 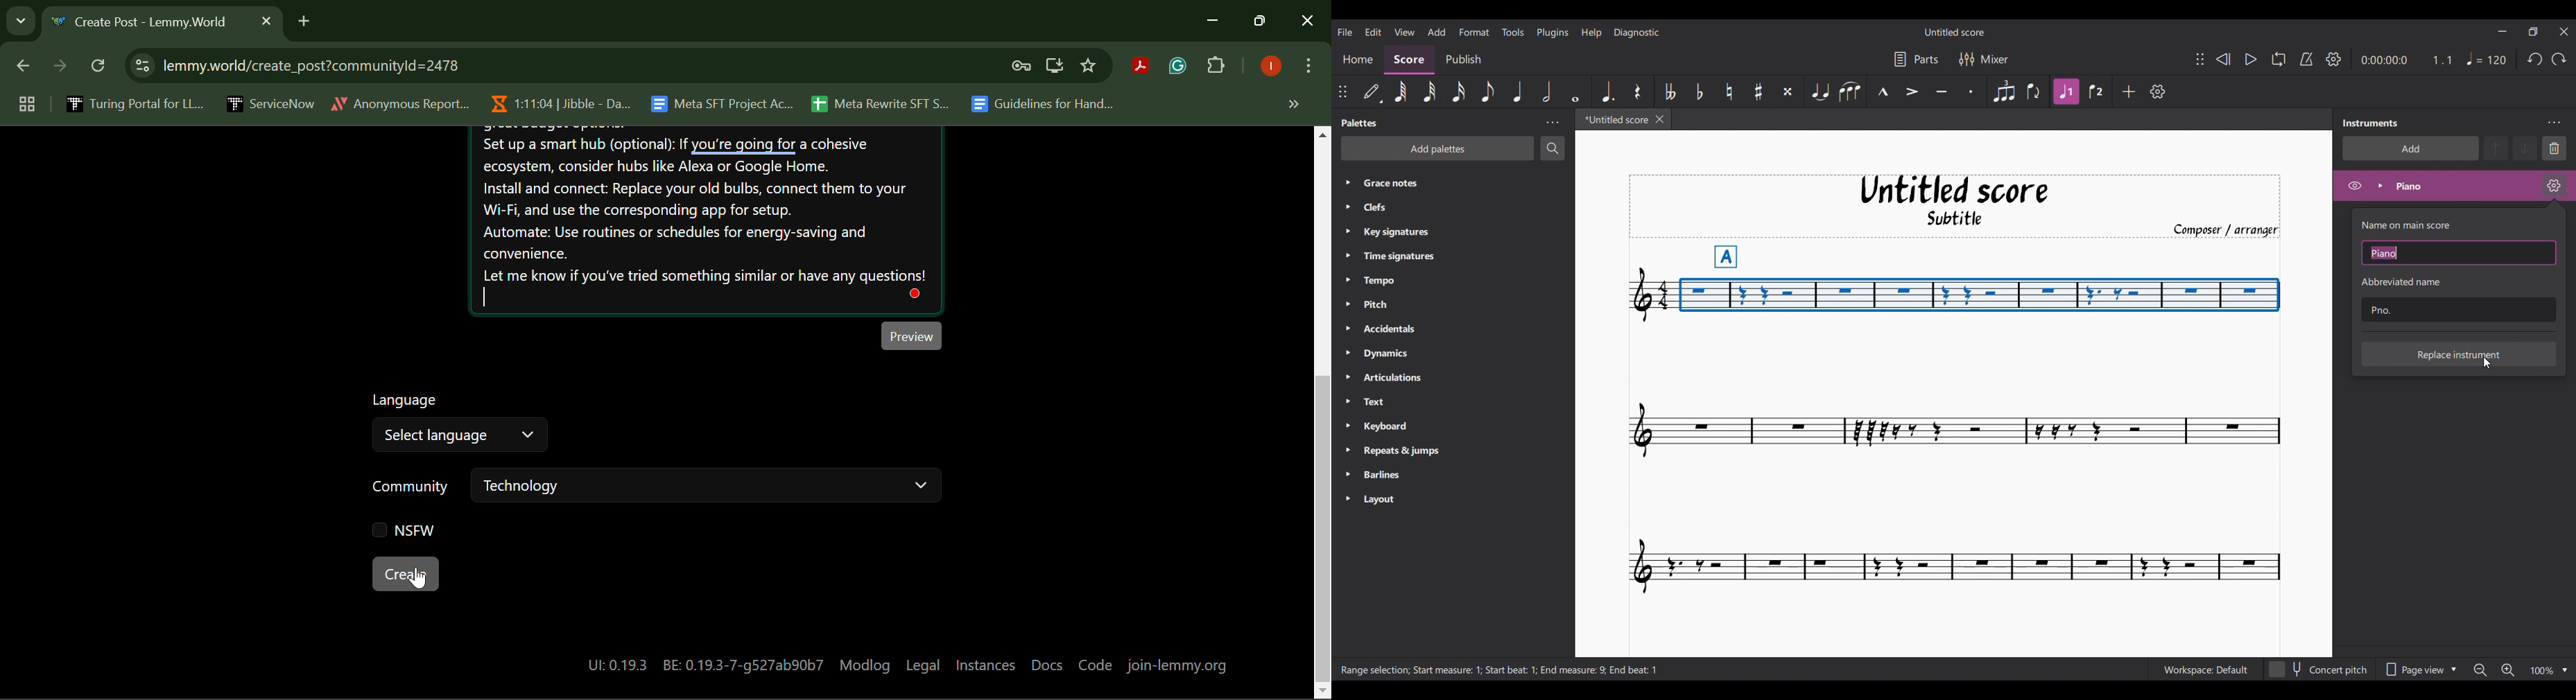 What do you see at coordinates (1023, 66) in the screenshot?
I see `Verify Security ` at bounding box center [1023, 66].